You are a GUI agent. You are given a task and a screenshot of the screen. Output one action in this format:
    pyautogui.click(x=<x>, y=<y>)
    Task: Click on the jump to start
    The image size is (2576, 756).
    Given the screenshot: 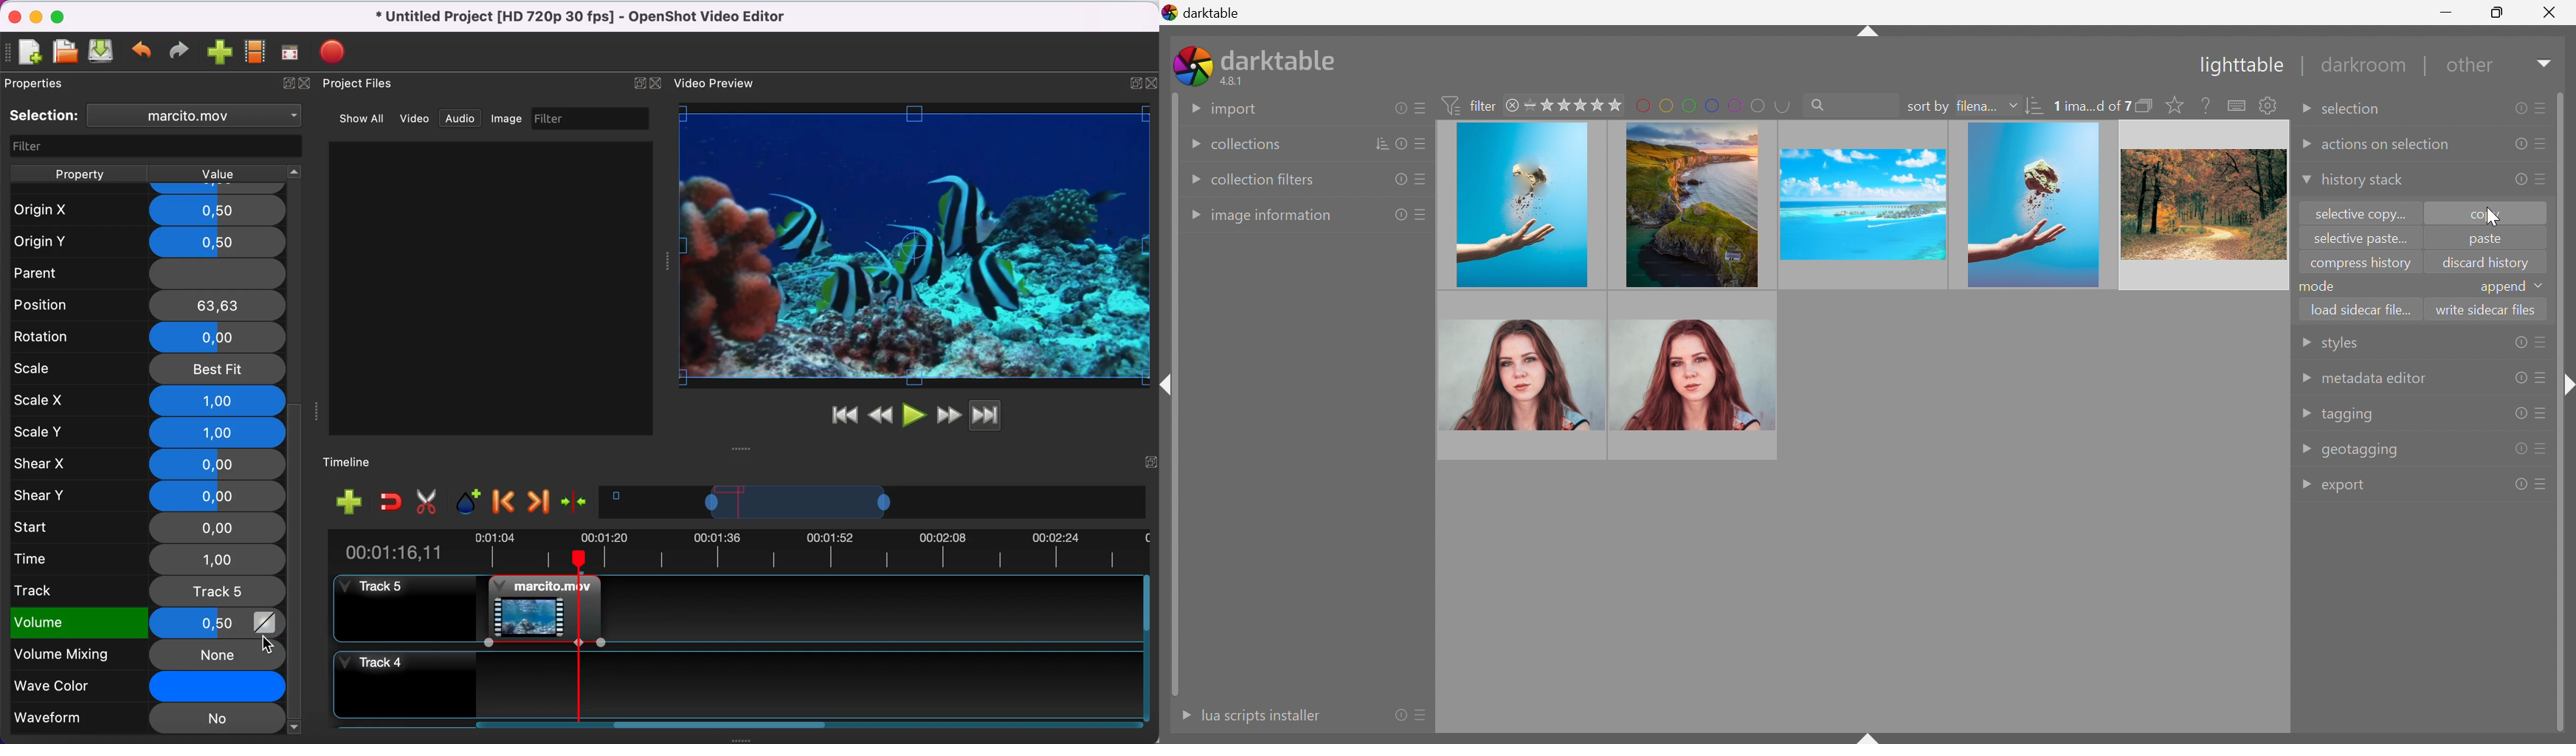 What is the action you would take?
    pyautogui.click(x=844, y=416)
    